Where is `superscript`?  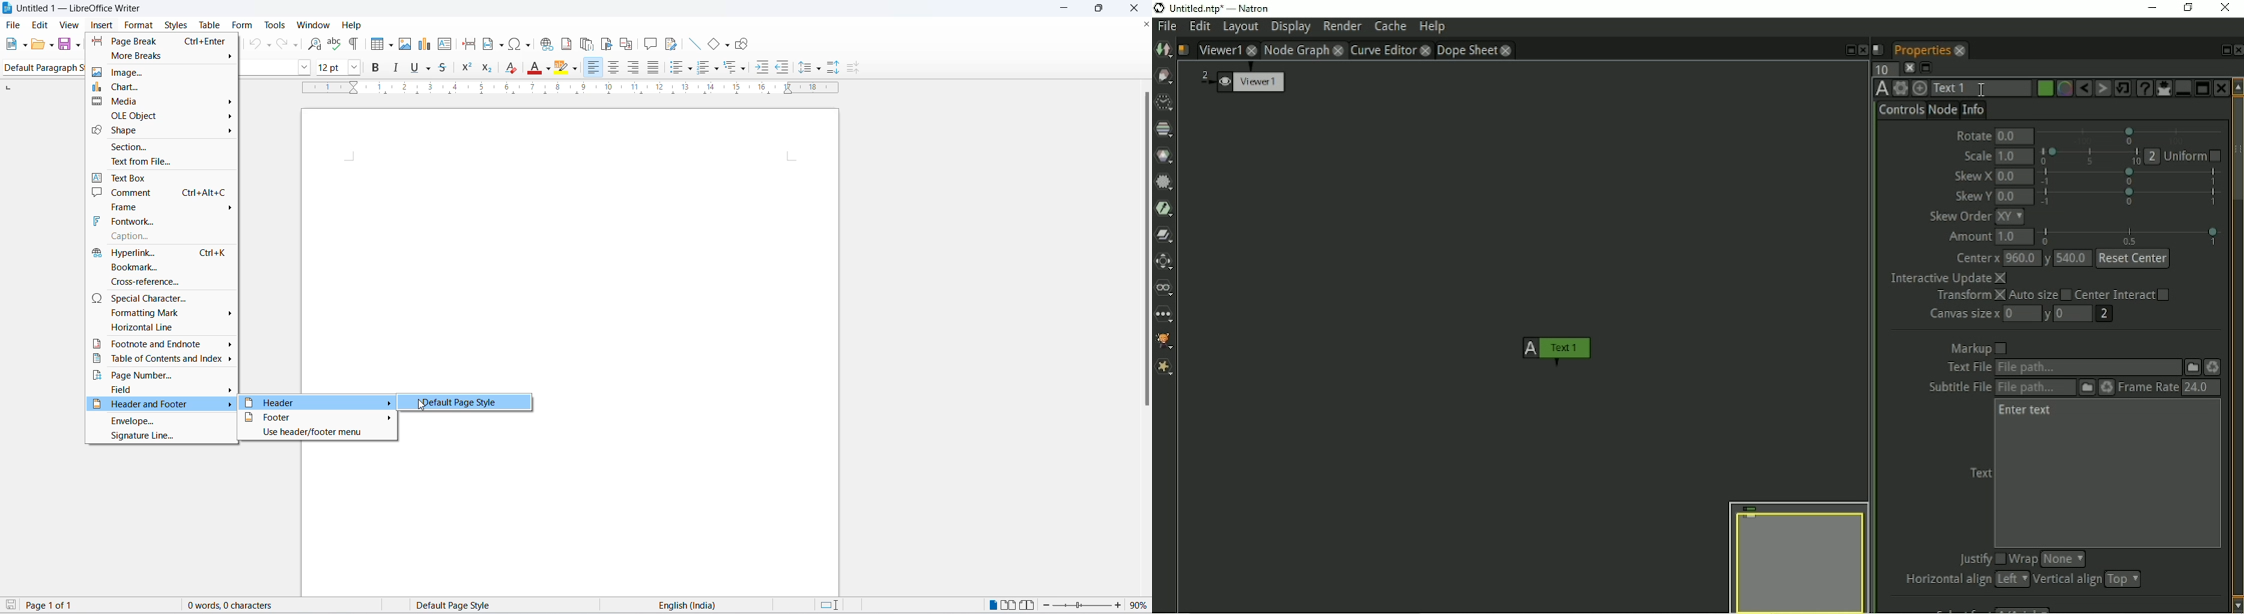 superscript is located at coordinates (469, 68).